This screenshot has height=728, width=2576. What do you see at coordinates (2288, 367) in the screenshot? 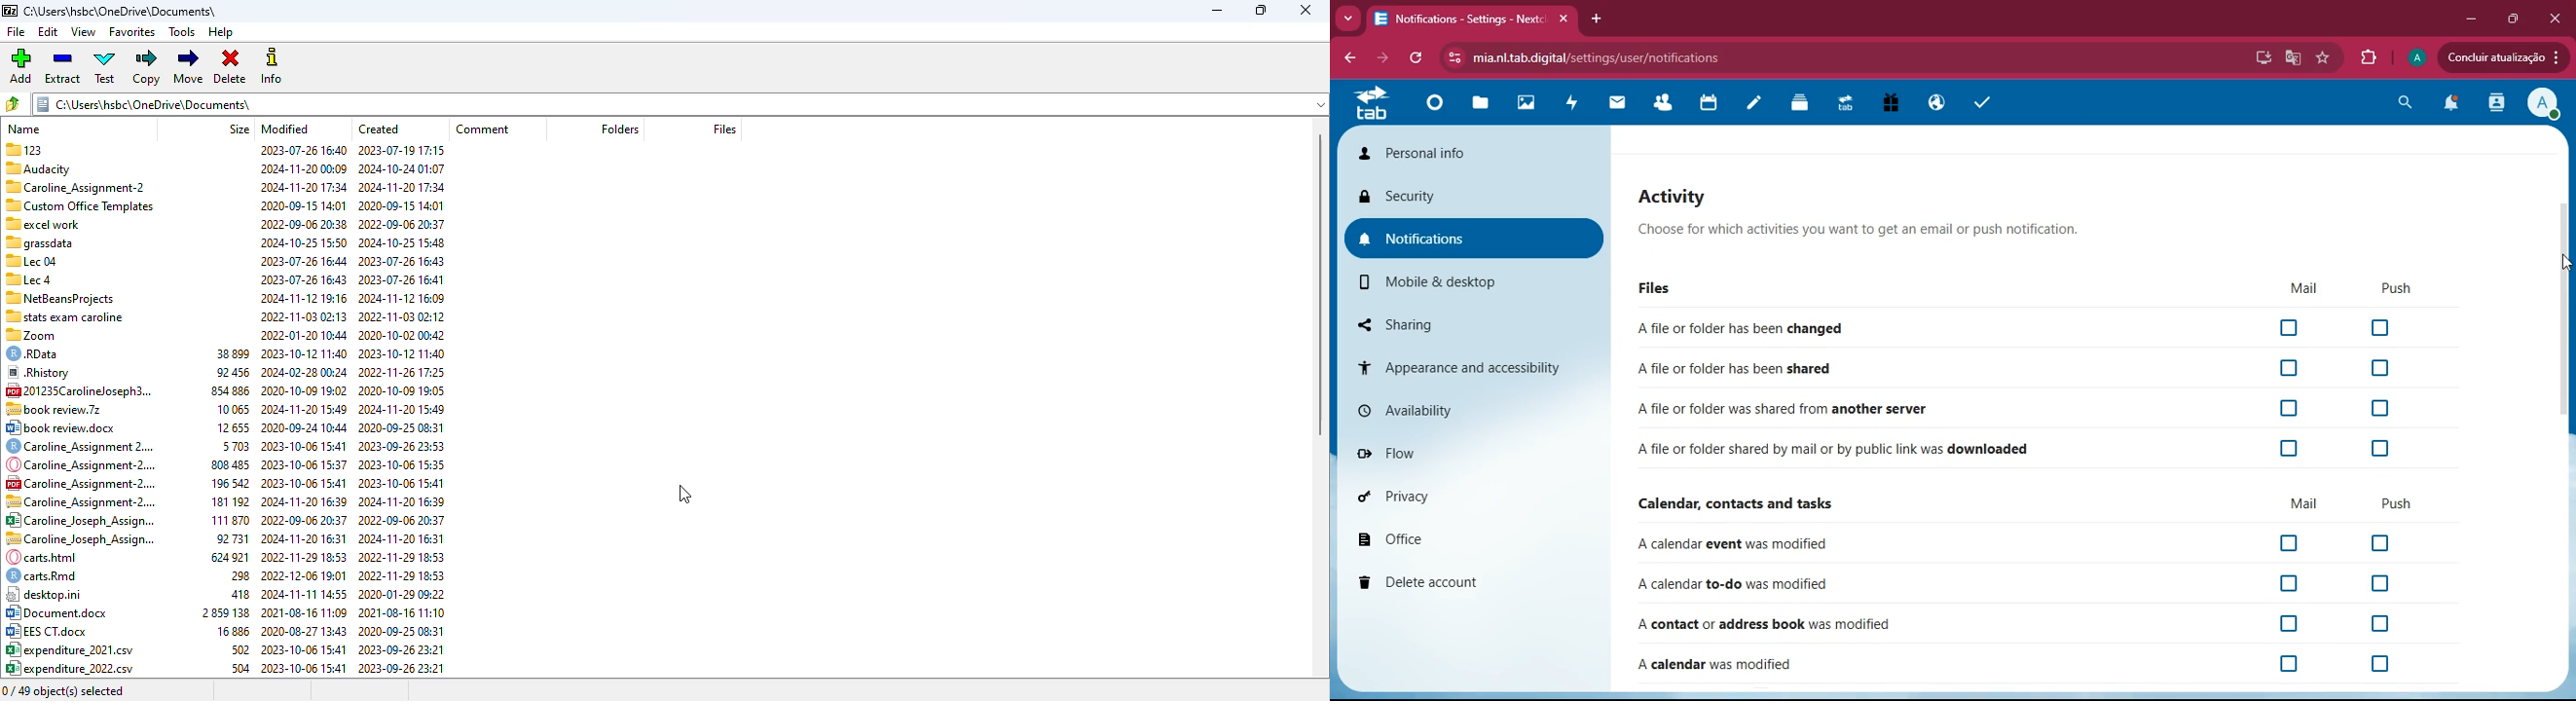
I see `checkbox` at bounding box center [2288, 367].